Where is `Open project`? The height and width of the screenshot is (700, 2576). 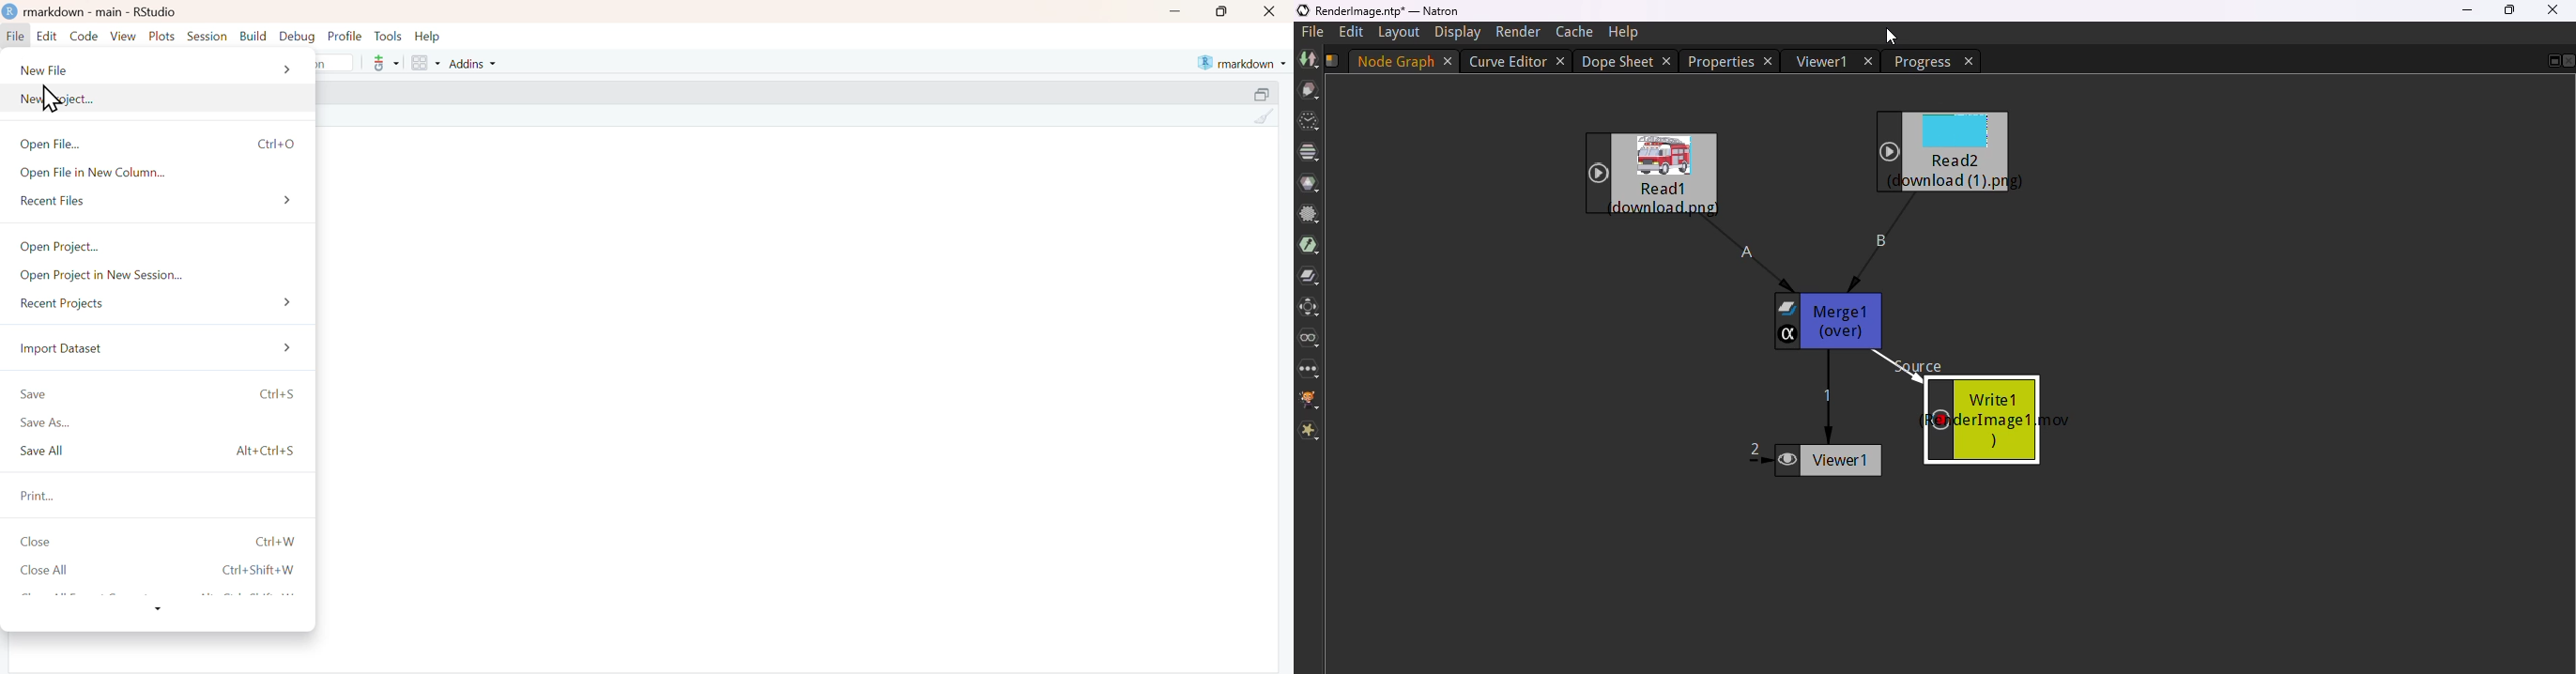 Open project is located at coordinates (166, 247).